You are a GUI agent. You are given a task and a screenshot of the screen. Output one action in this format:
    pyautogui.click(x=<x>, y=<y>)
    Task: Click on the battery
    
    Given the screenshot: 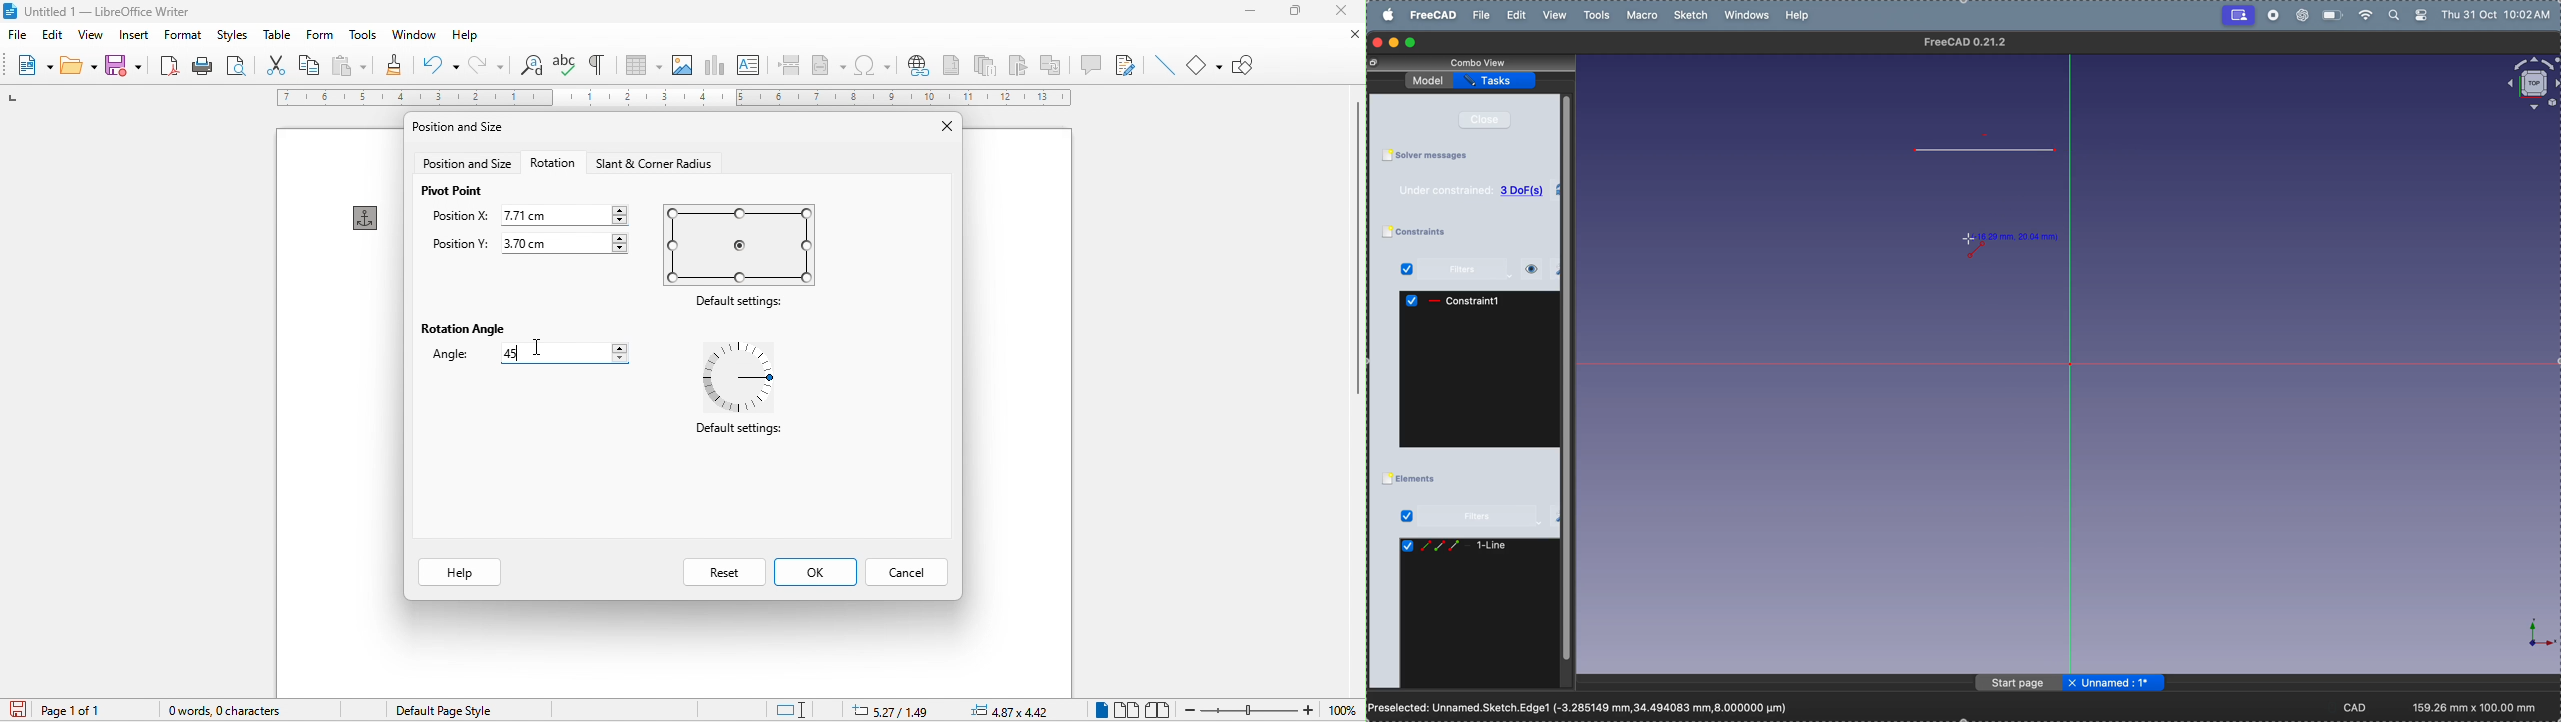 What is the action you would take?
    pyautogui.click(x=2331, y=13)
    